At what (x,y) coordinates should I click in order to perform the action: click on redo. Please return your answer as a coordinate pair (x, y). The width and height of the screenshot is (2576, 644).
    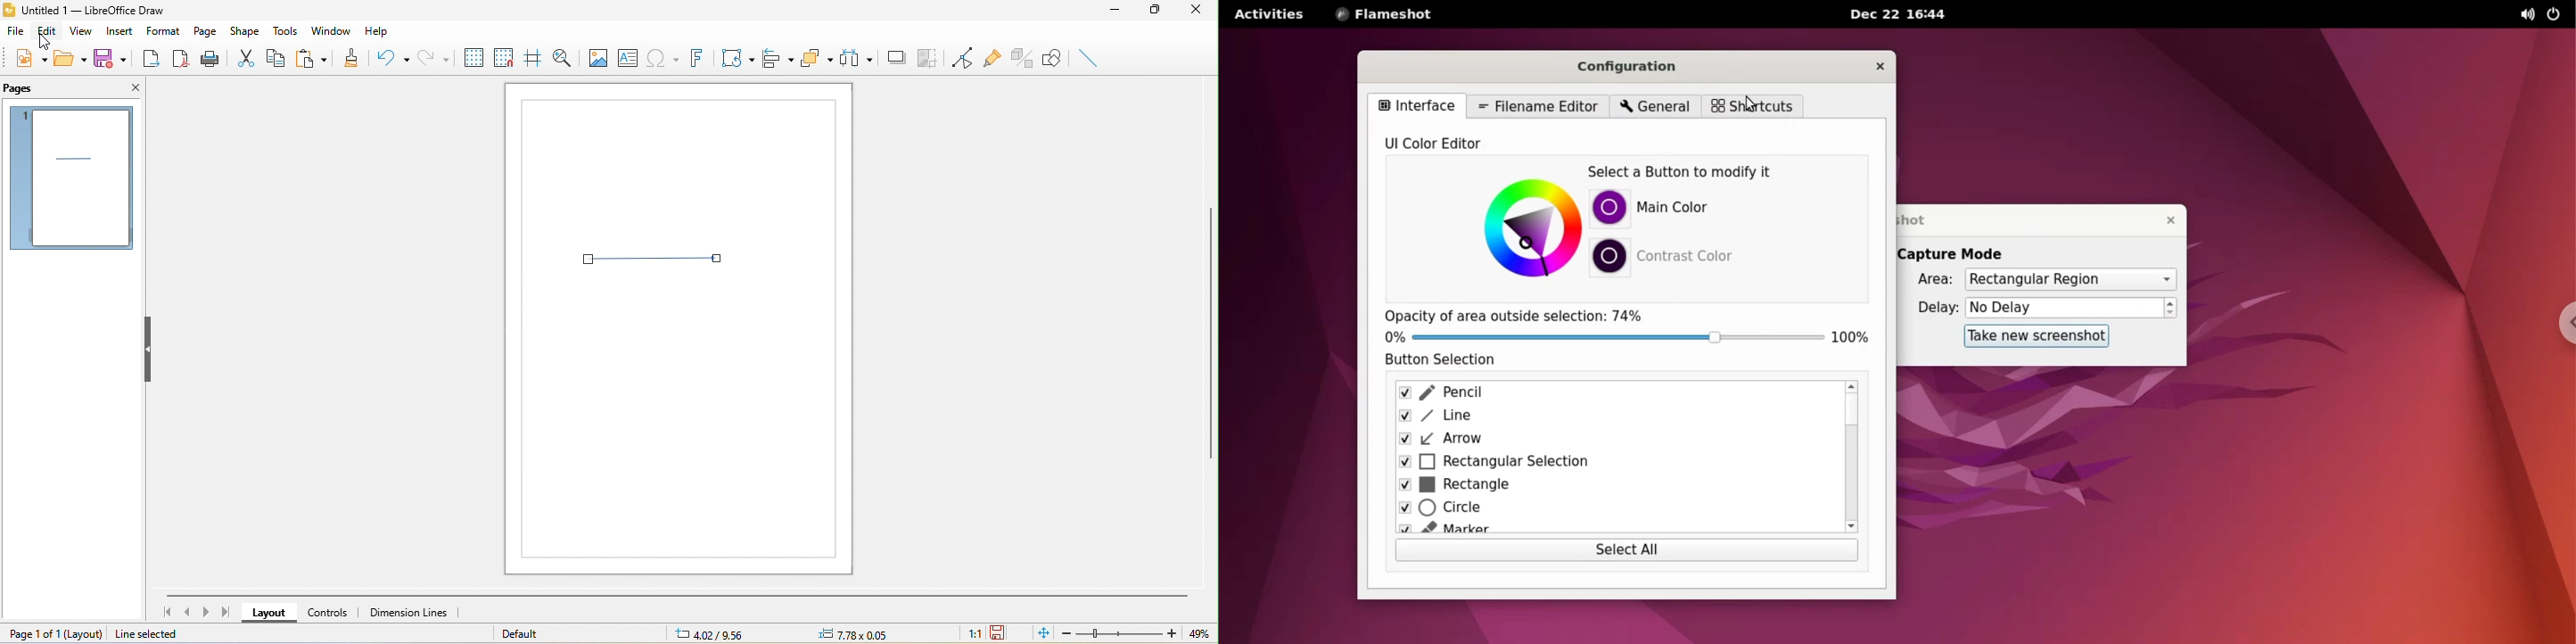
    Looking at the image, I should click on (434, 56).